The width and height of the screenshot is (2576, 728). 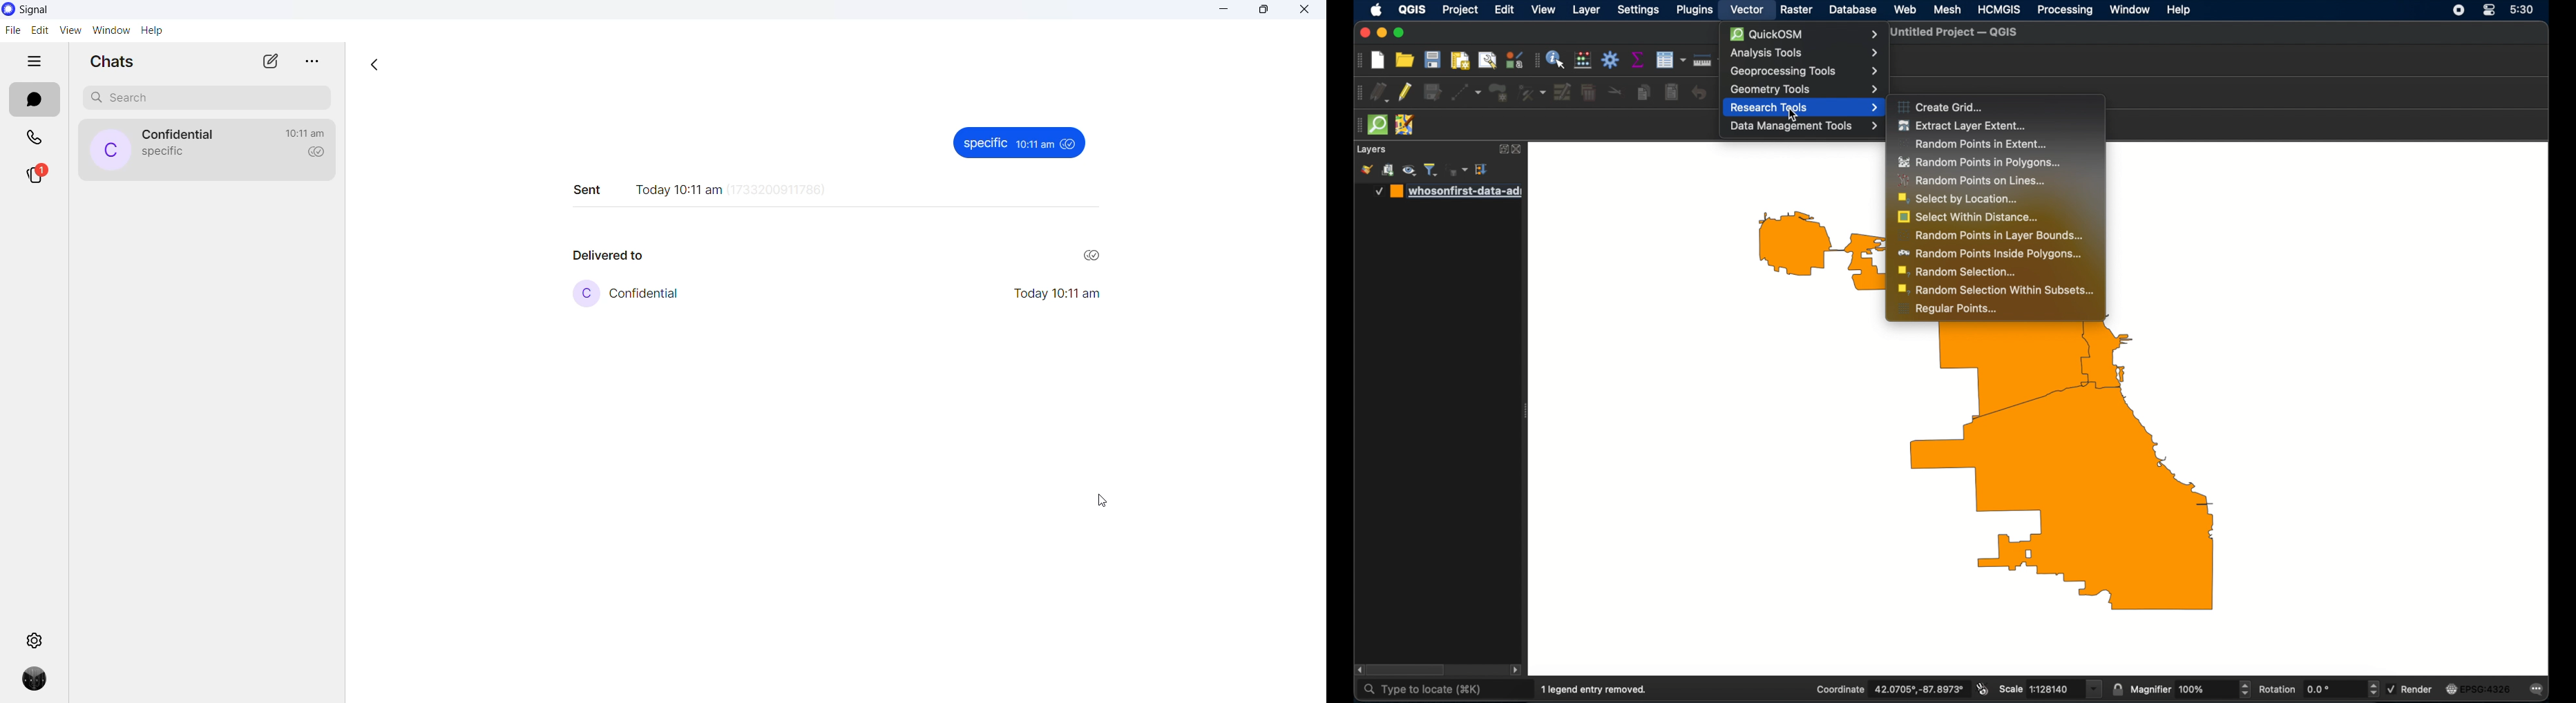 What do you see at coordinates (1460, 10) in the screenshot?
I see `project` at bounding box center [1460, 10].